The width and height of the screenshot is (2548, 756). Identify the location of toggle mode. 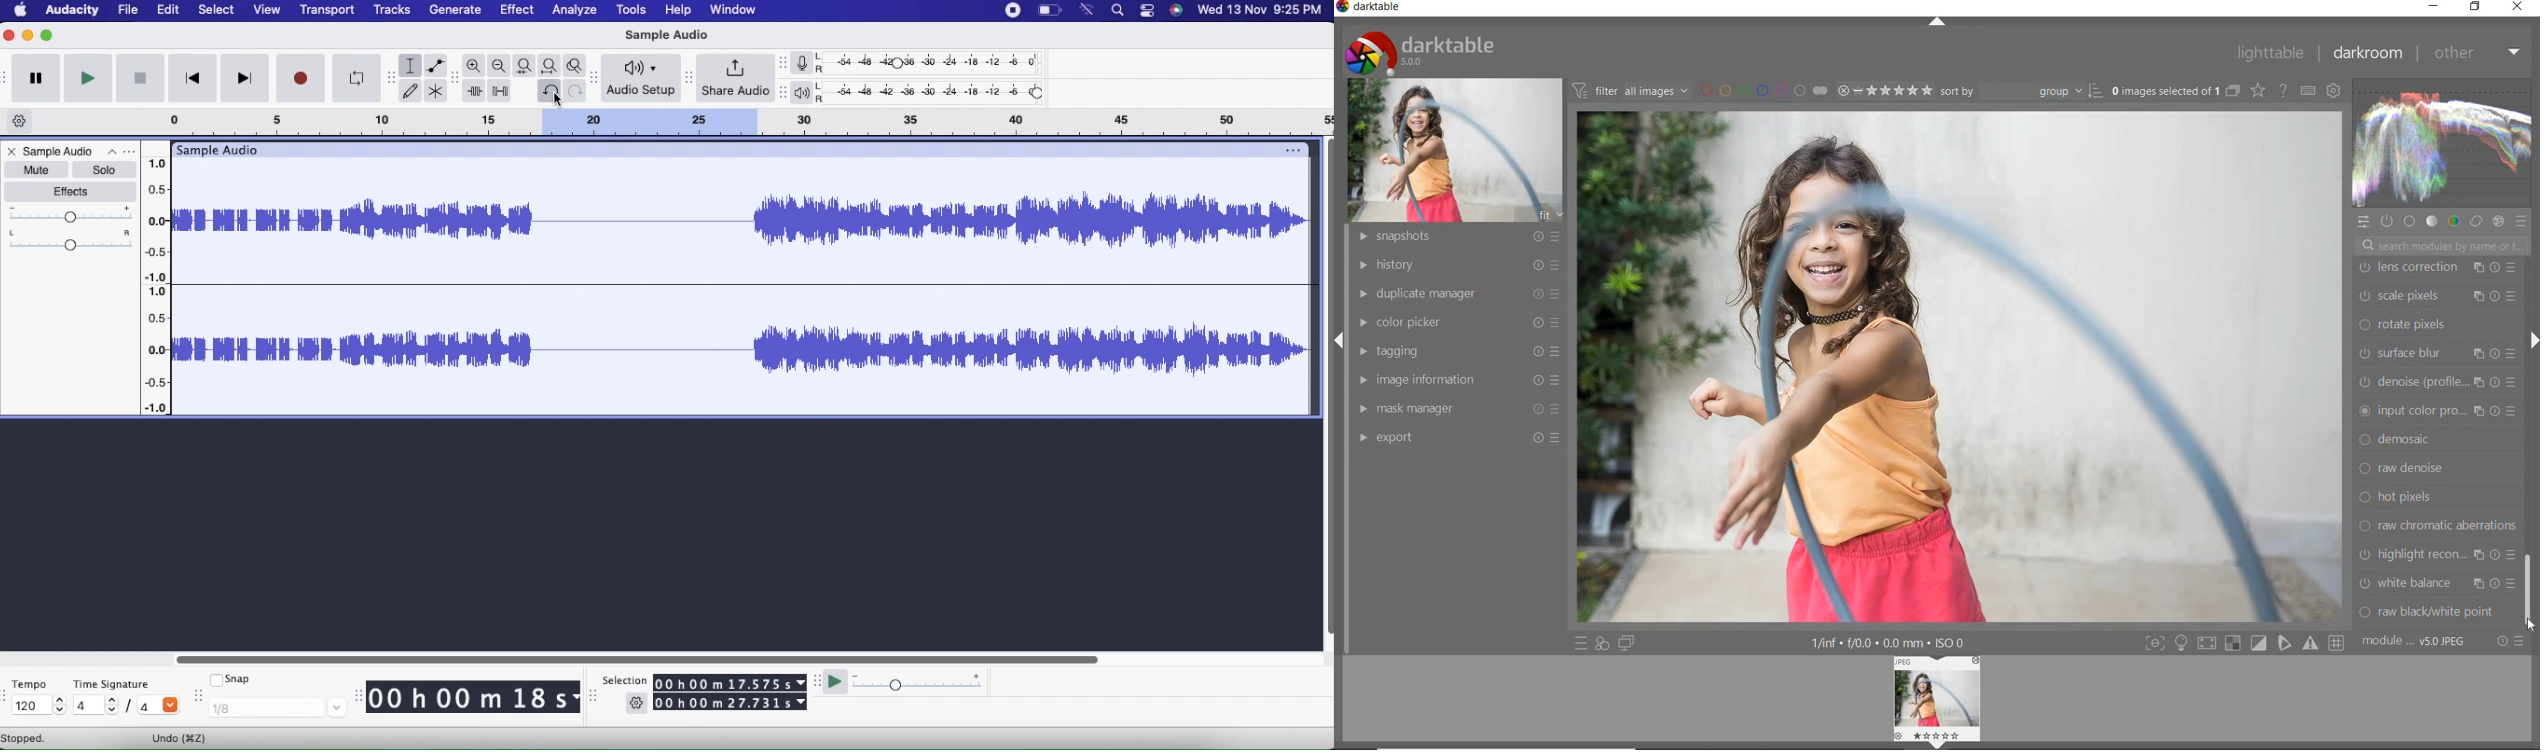
(2154, 643).